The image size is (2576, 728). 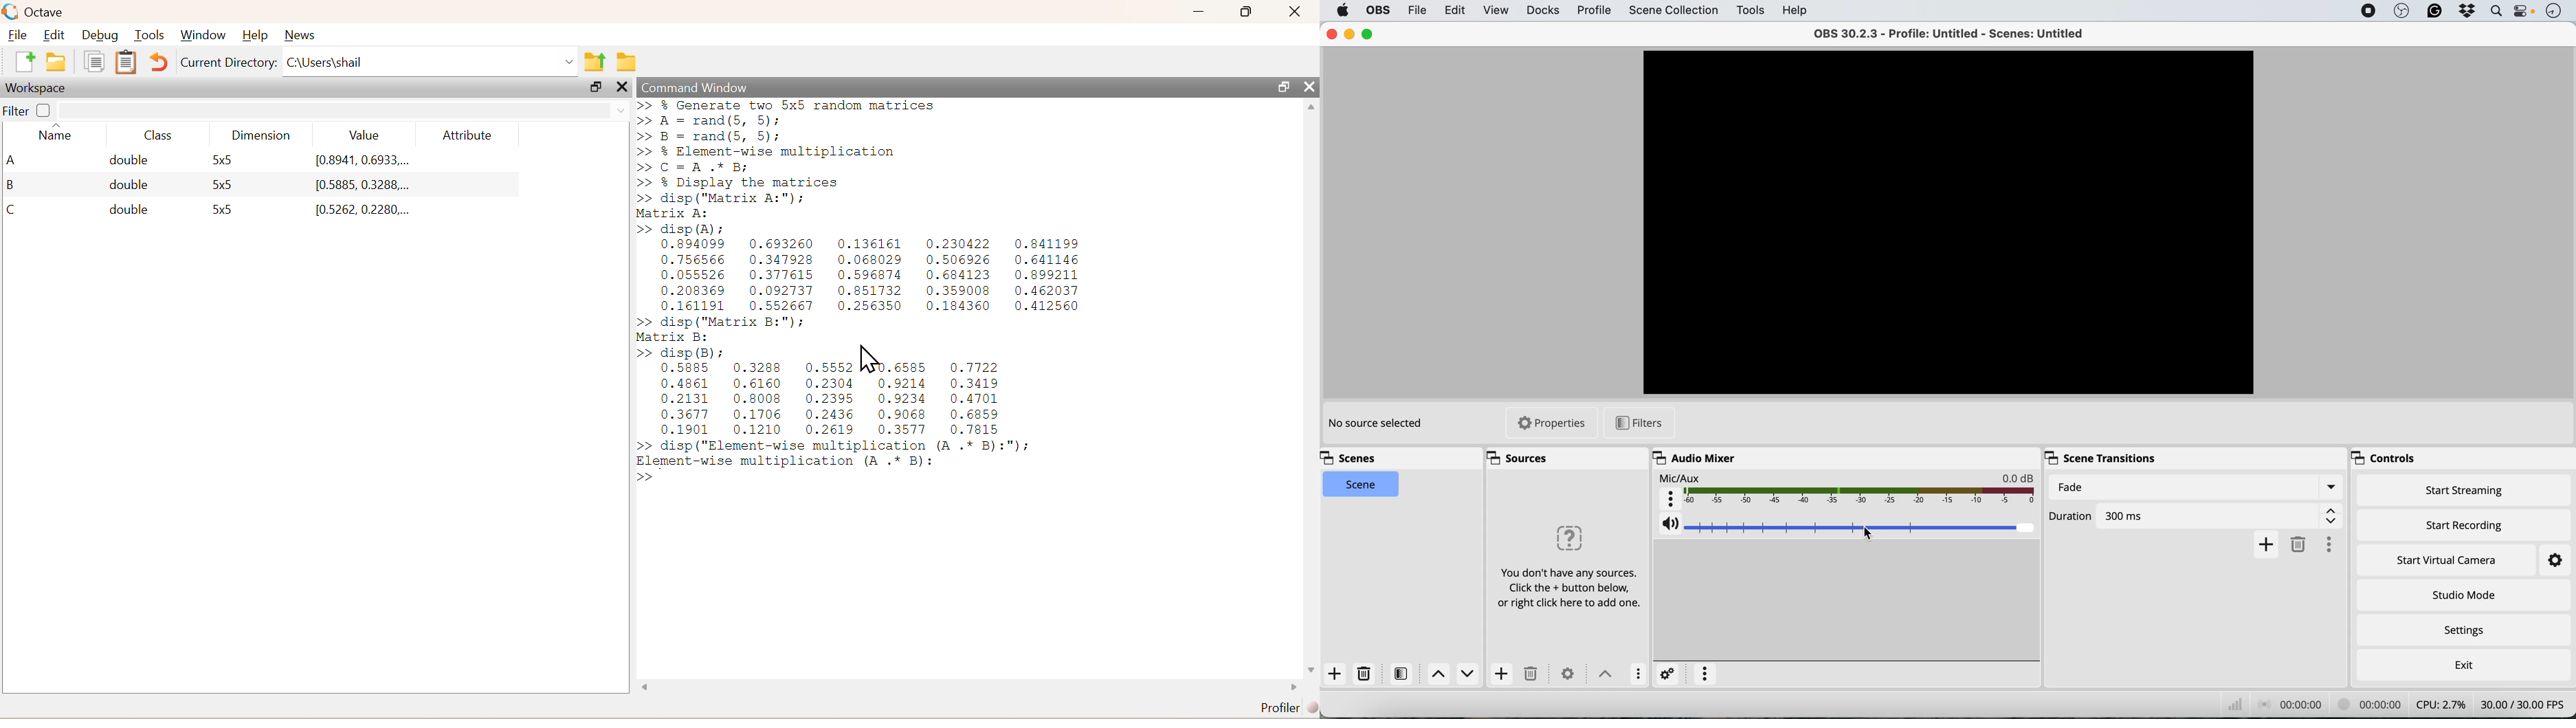 What do you see at coordinates (2434, 11) in the screenshot?
I see `grammarly` at bounding box center [2434, 11].